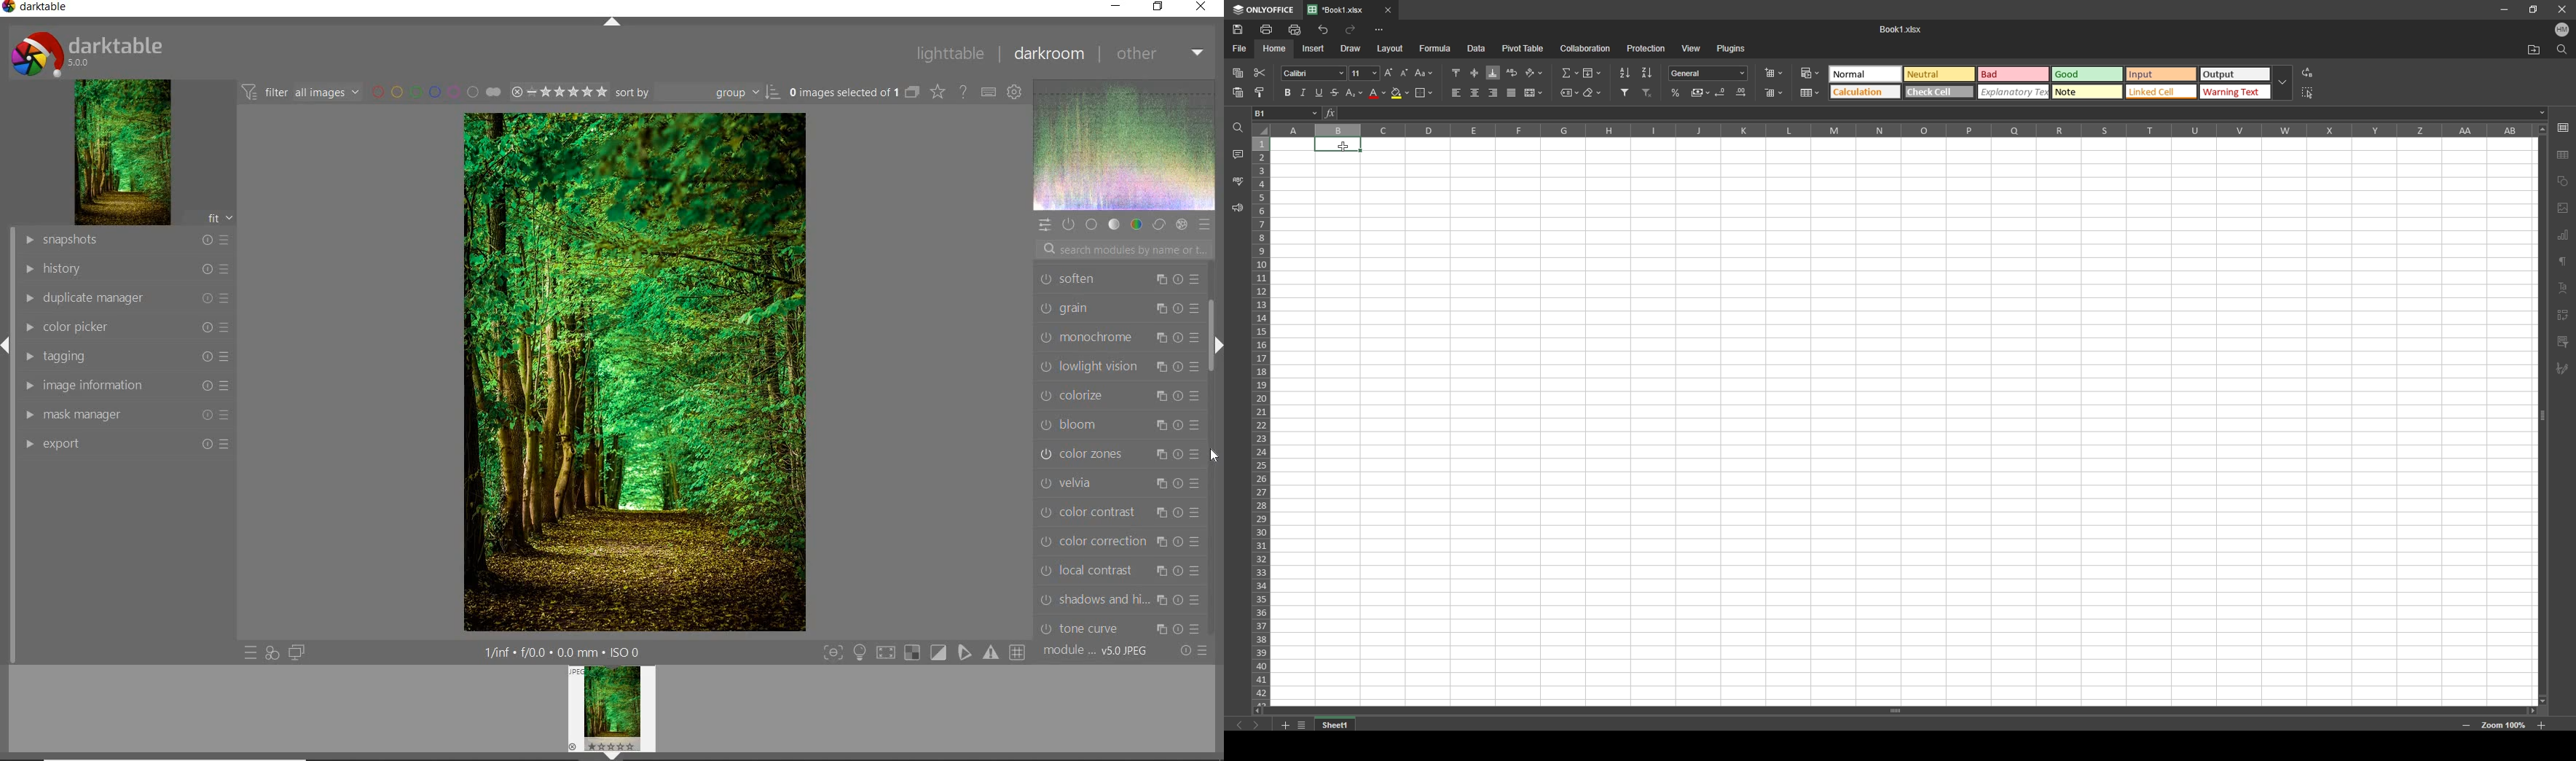 This screenshot has width=2576, height=784. I want to click on shadows and hi..., so click(1119, 599).